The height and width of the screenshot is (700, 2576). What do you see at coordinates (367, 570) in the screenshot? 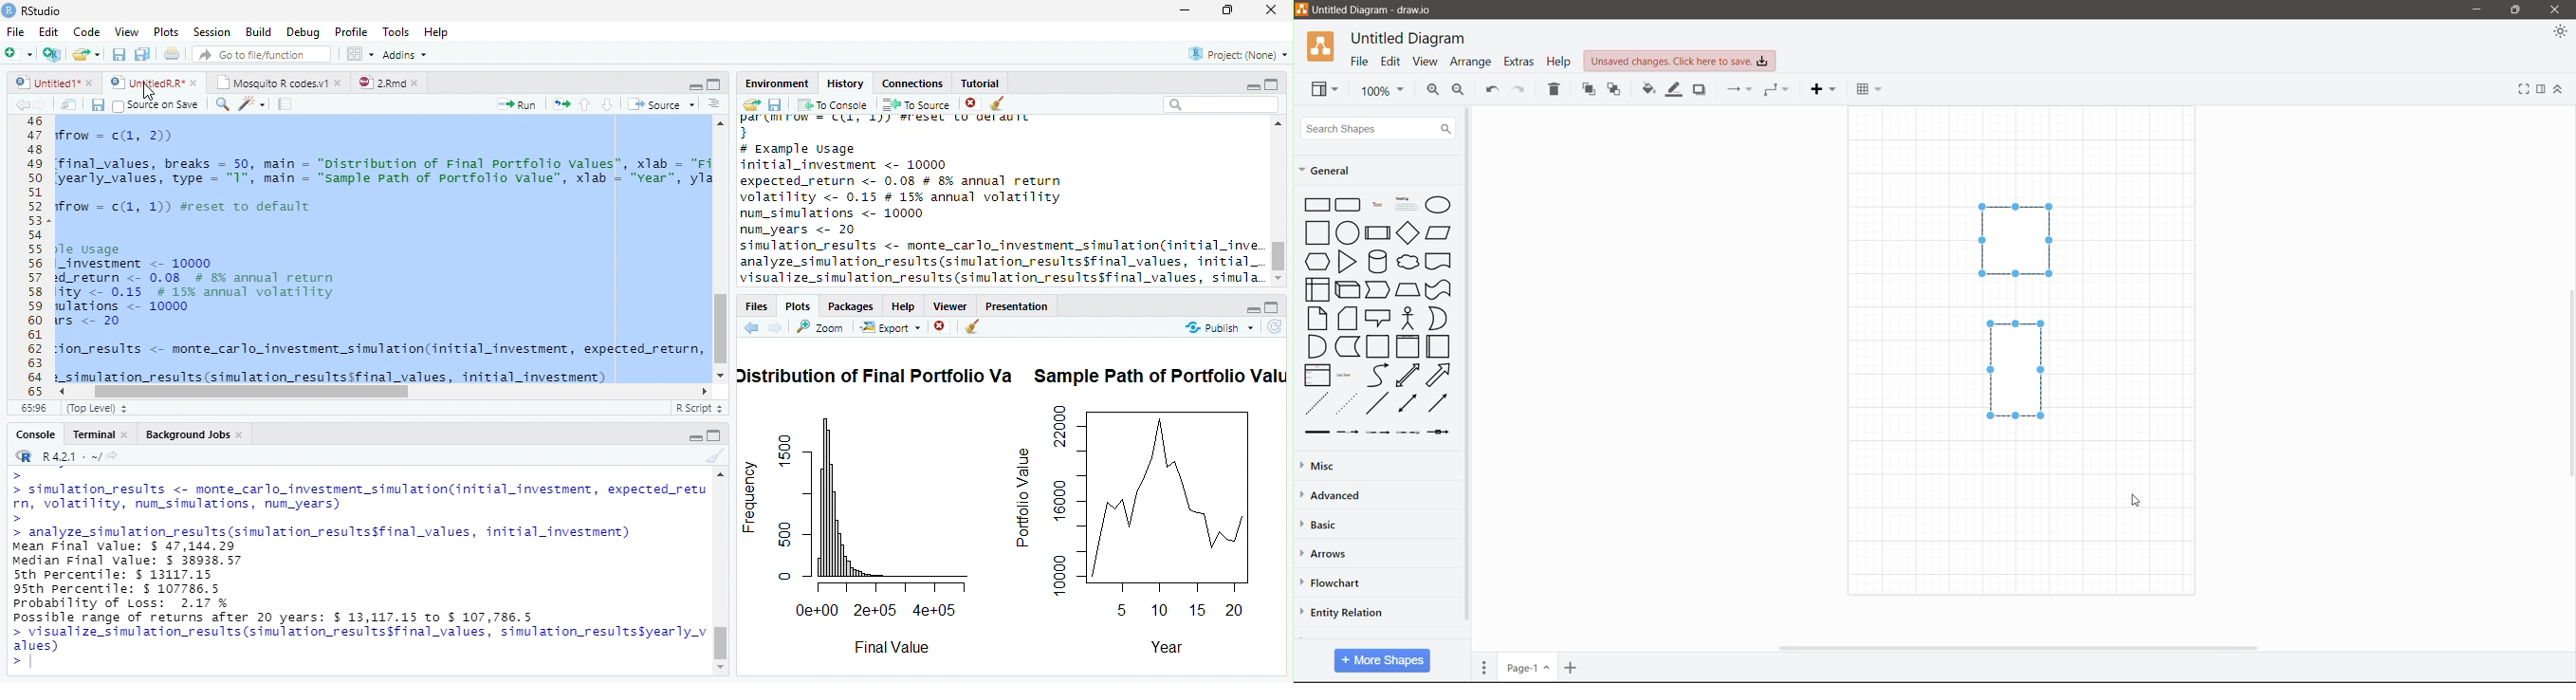
I see `Console` at bounding box center [367, 570].